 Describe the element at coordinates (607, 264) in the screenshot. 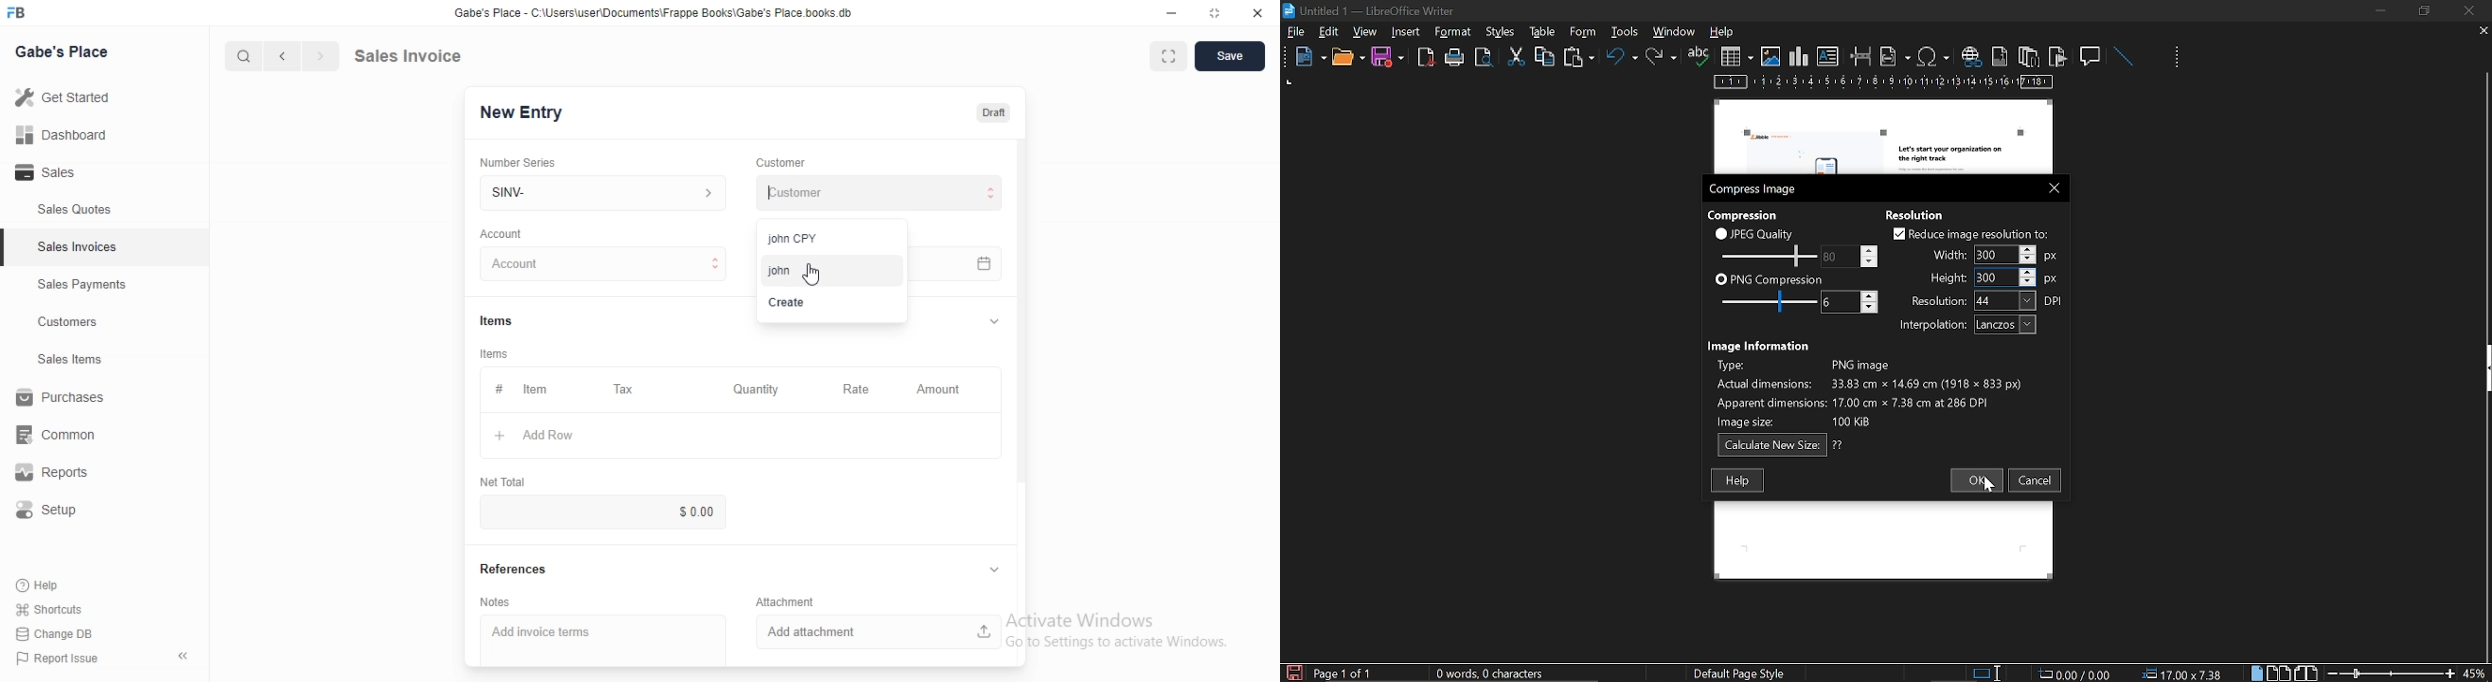

I see `Account` at that location.